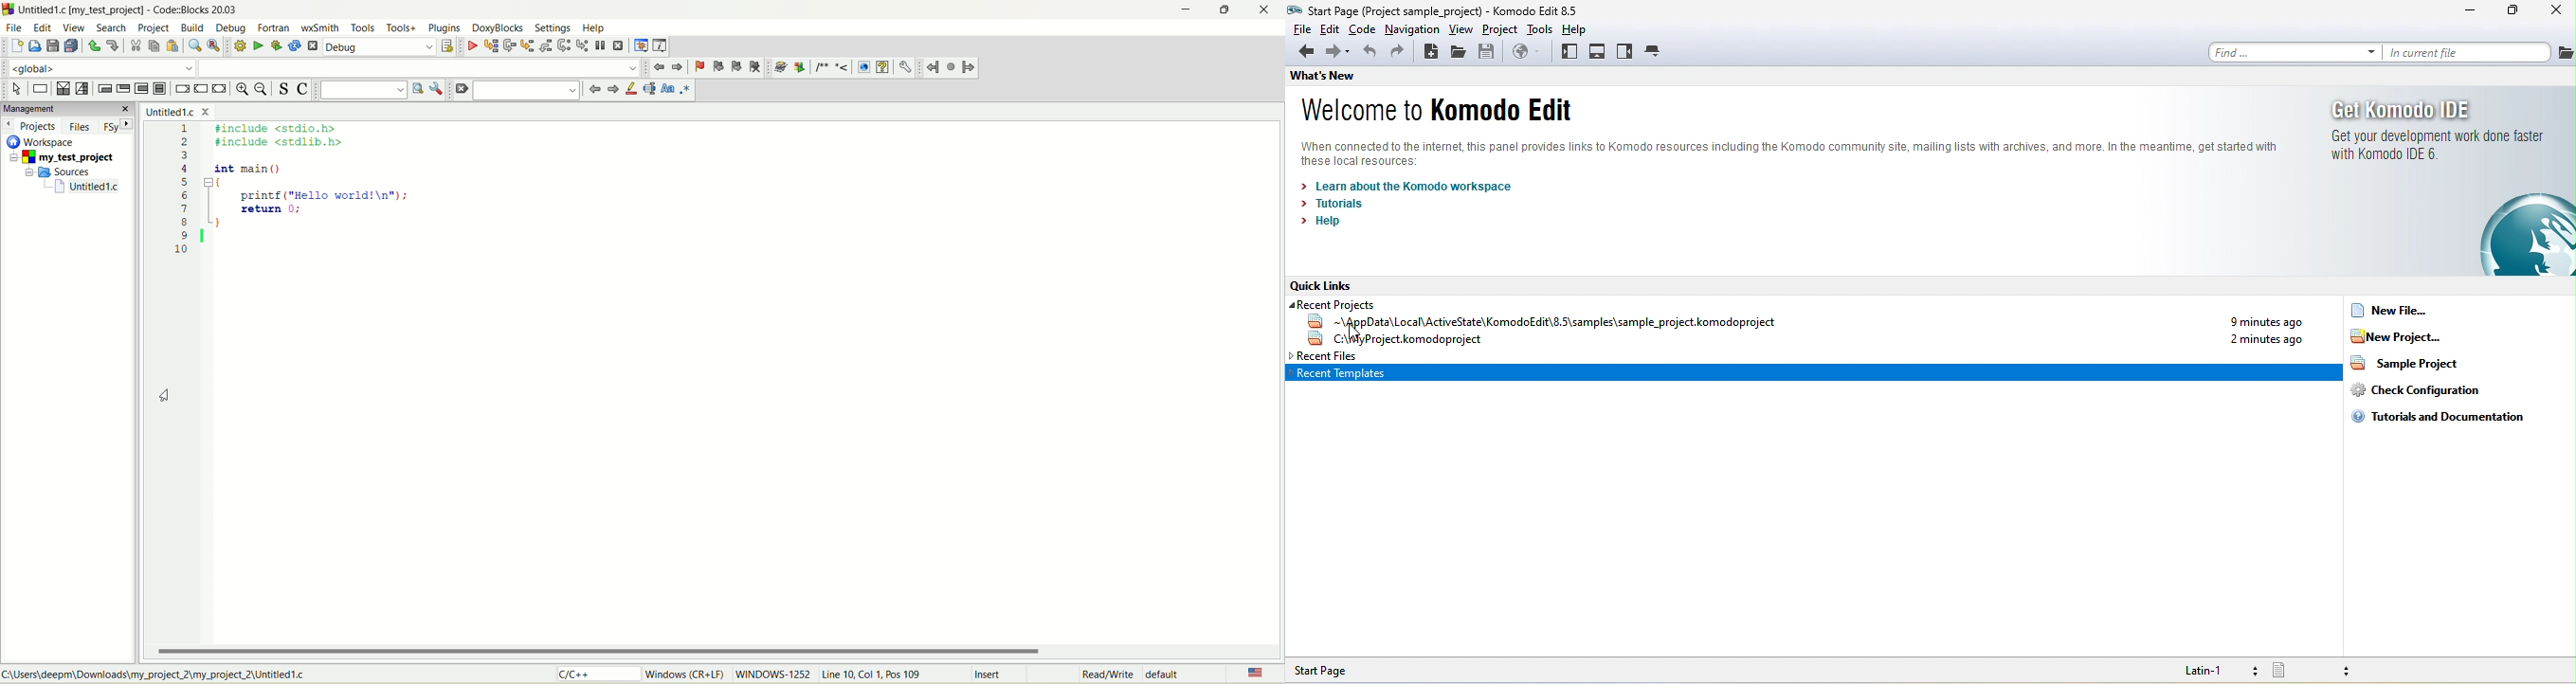  Describe the element at coordinates (15, 29) in the screenshot. I see `file` at that location.